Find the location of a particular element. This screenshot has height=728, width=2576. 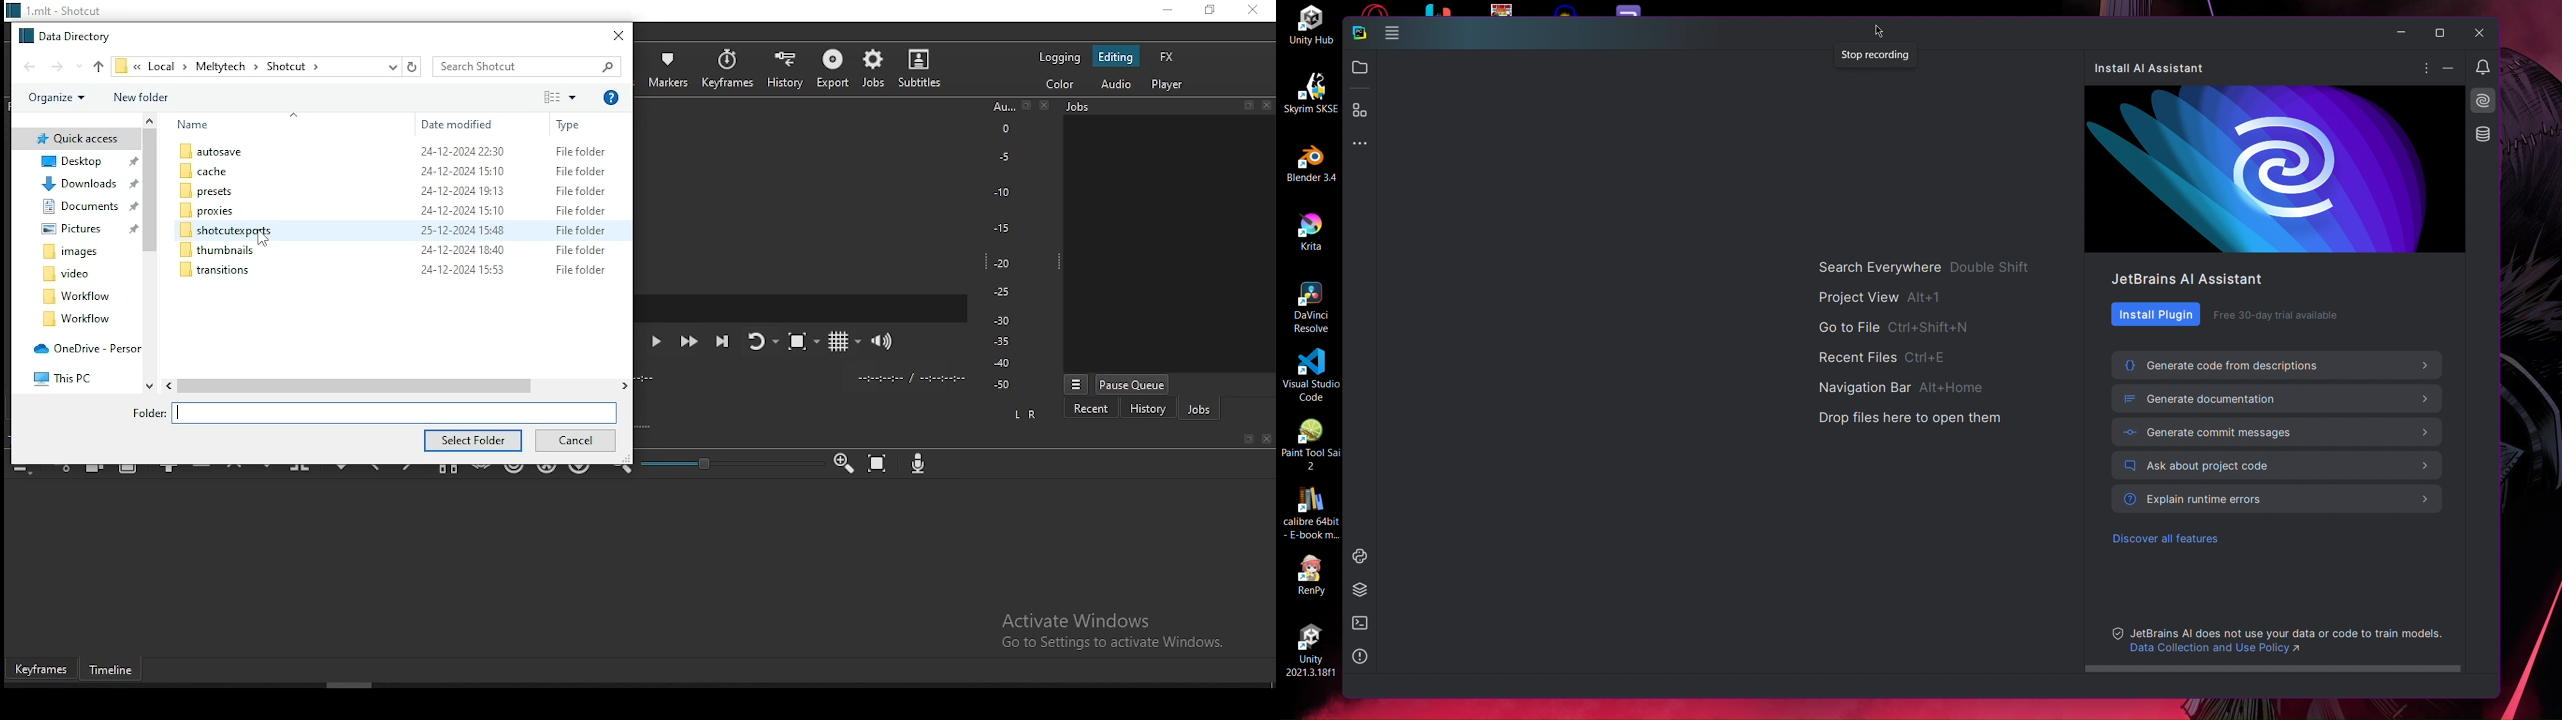

Menu is located at coordinates (1393, 35).